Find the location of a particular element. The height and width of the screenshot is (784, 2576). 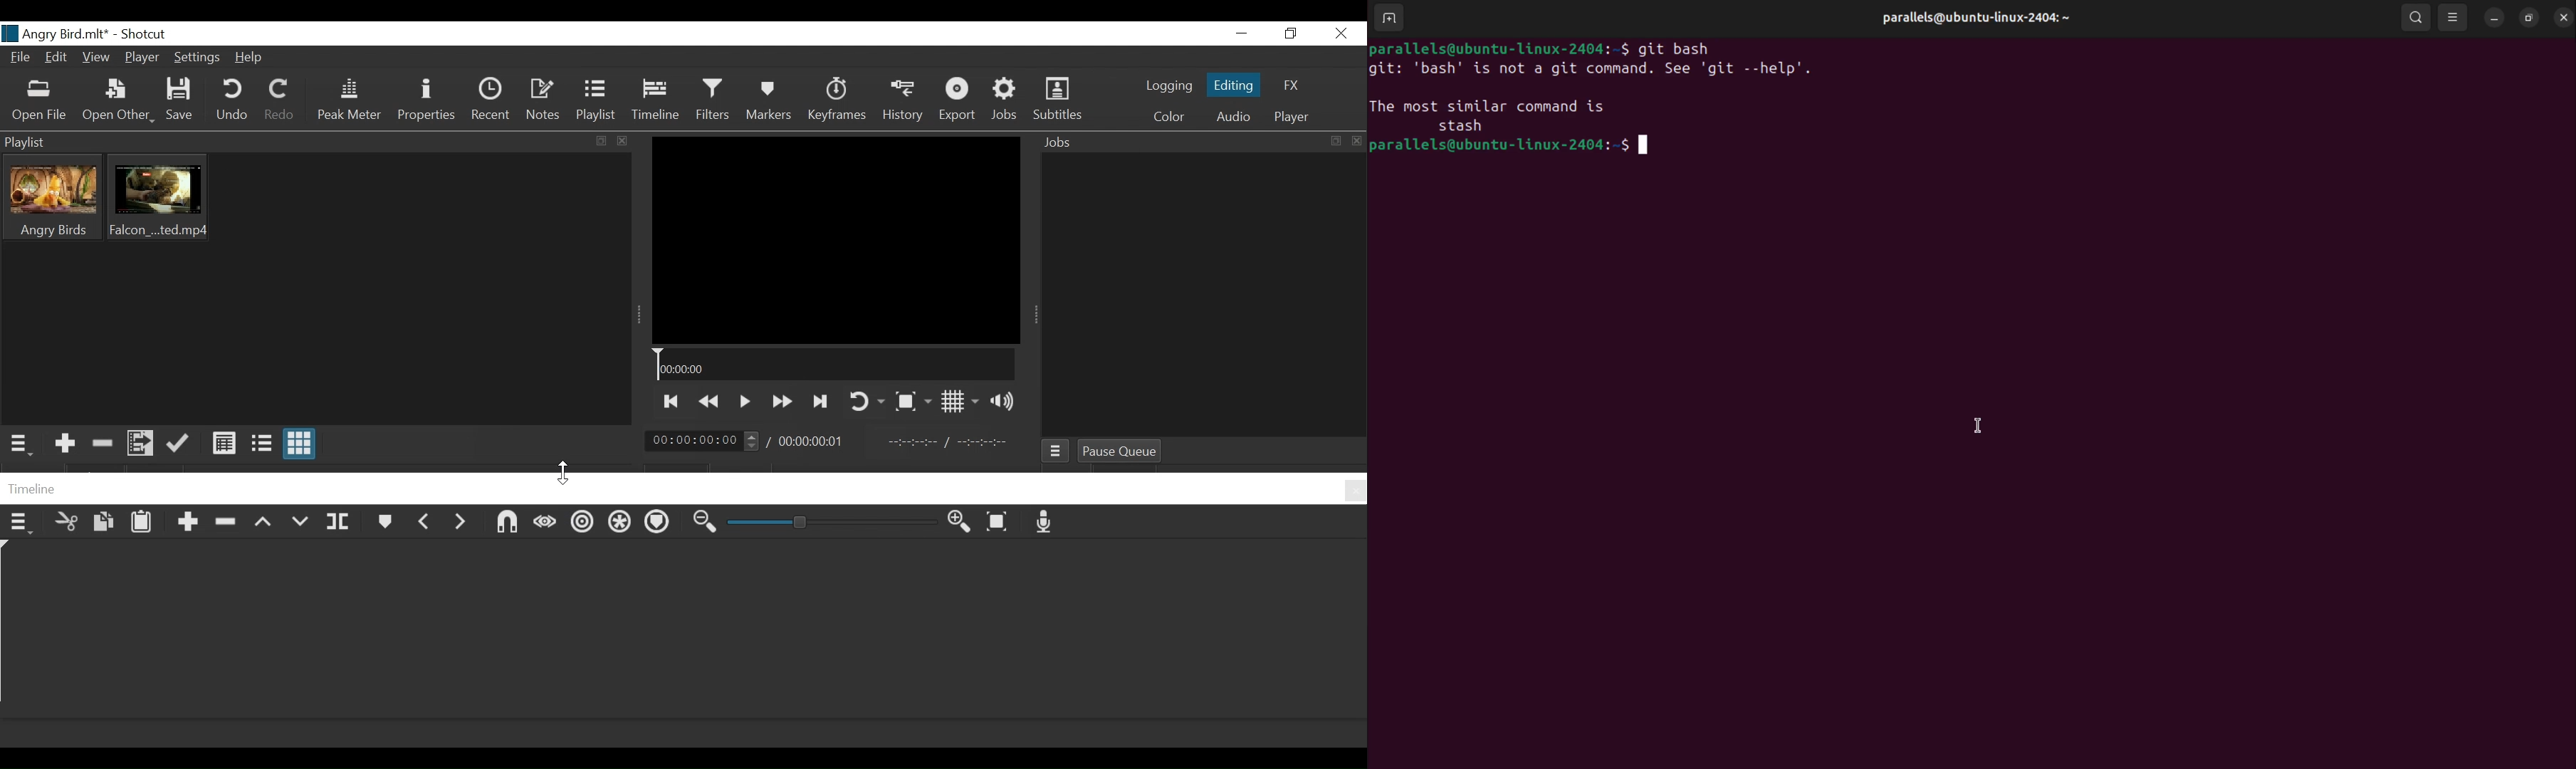

Timeline Panel is located at coordinates (685, 489).